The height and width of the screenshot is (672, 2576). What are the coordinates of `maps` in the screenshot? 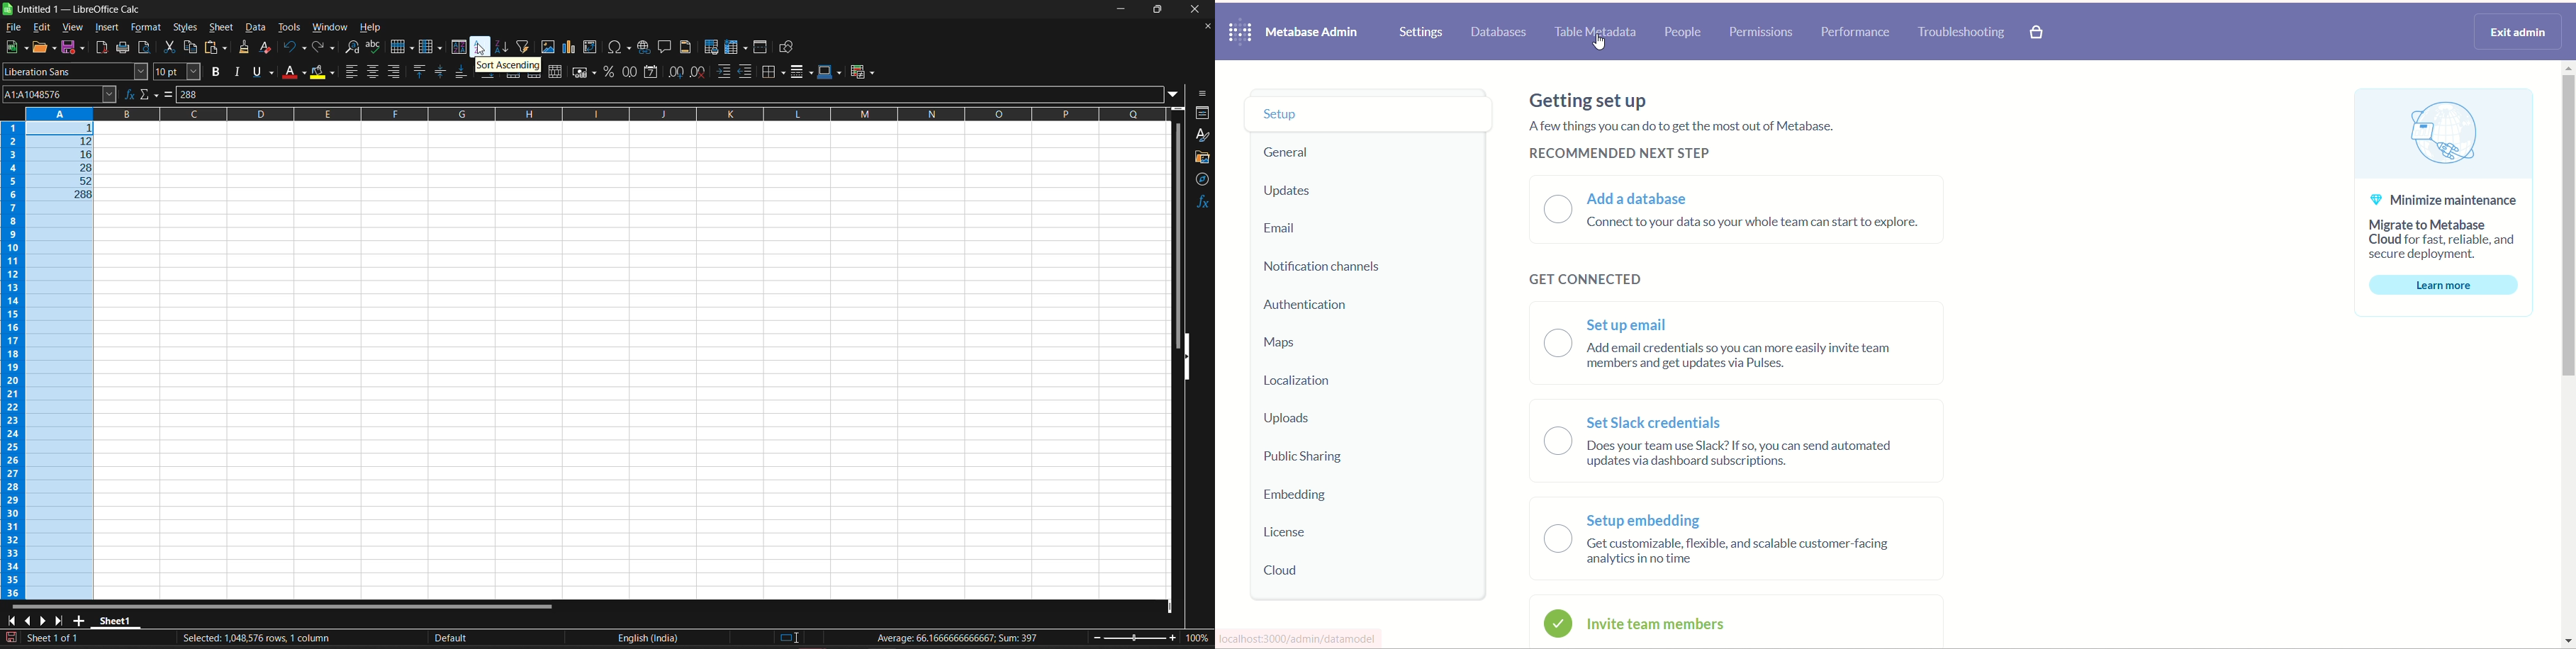 It's located at (1284, 342).